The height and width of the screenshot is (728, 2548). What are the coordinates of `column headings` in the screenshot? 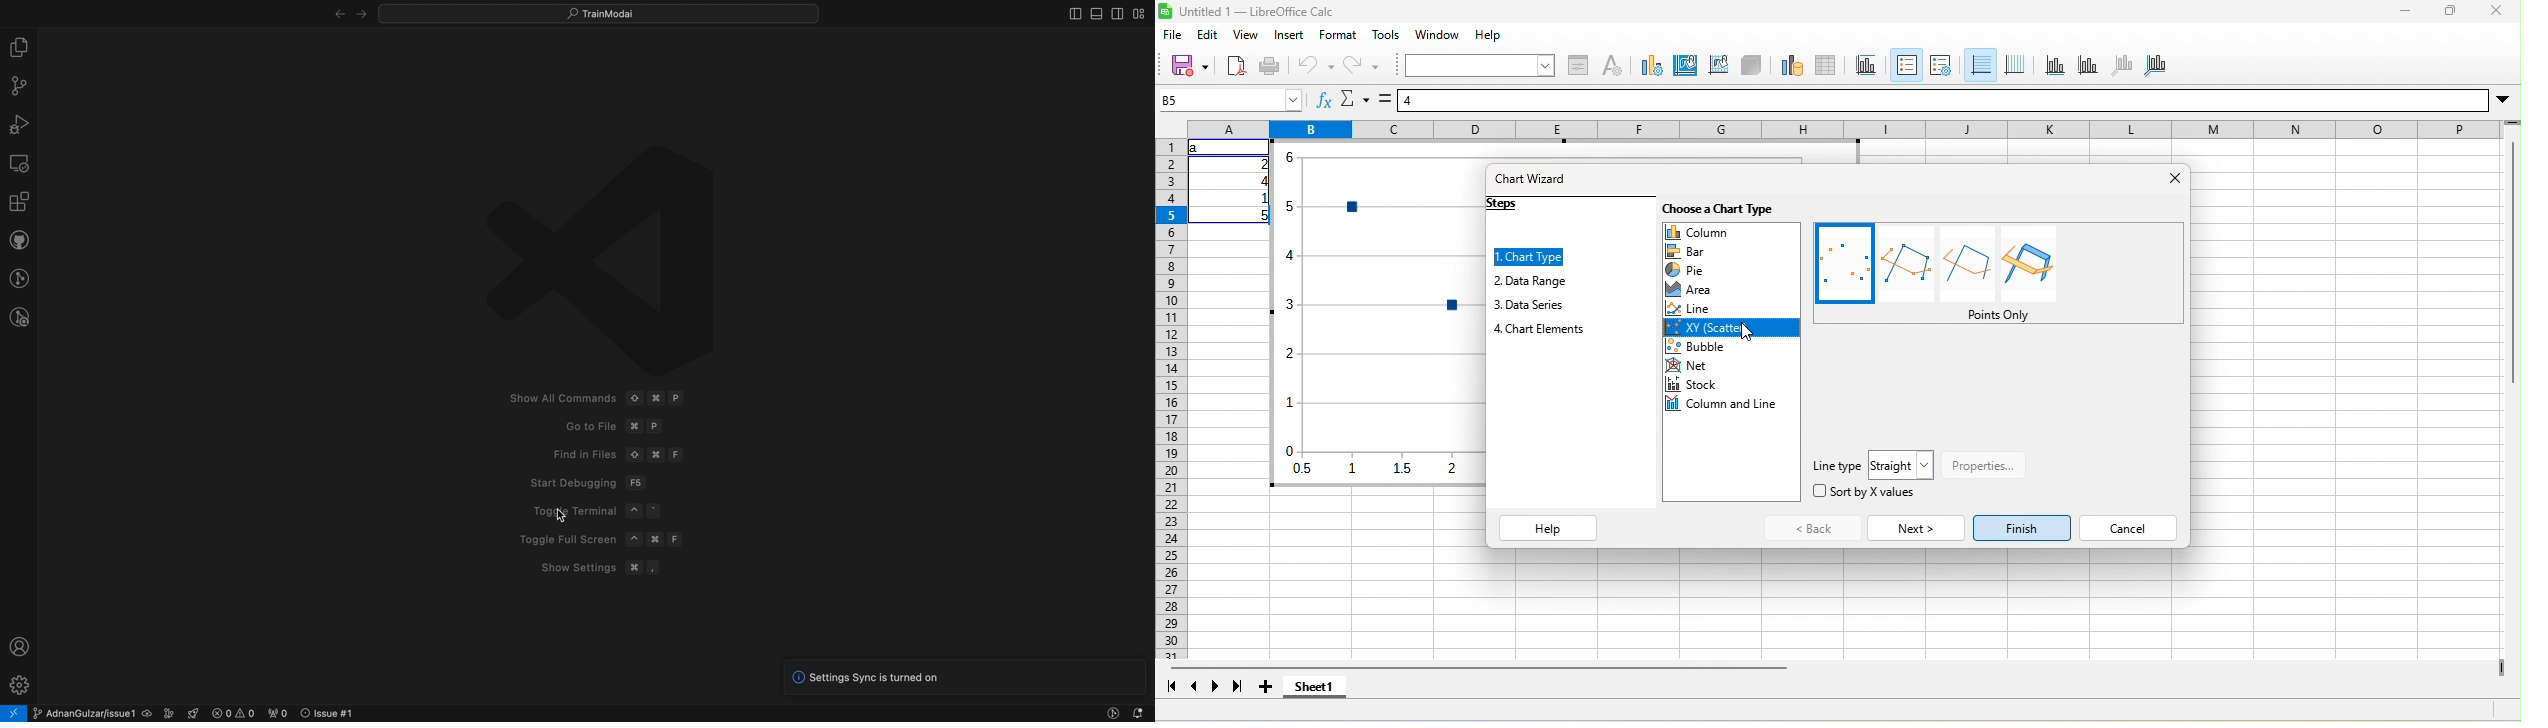 It's located at (1845, 129).